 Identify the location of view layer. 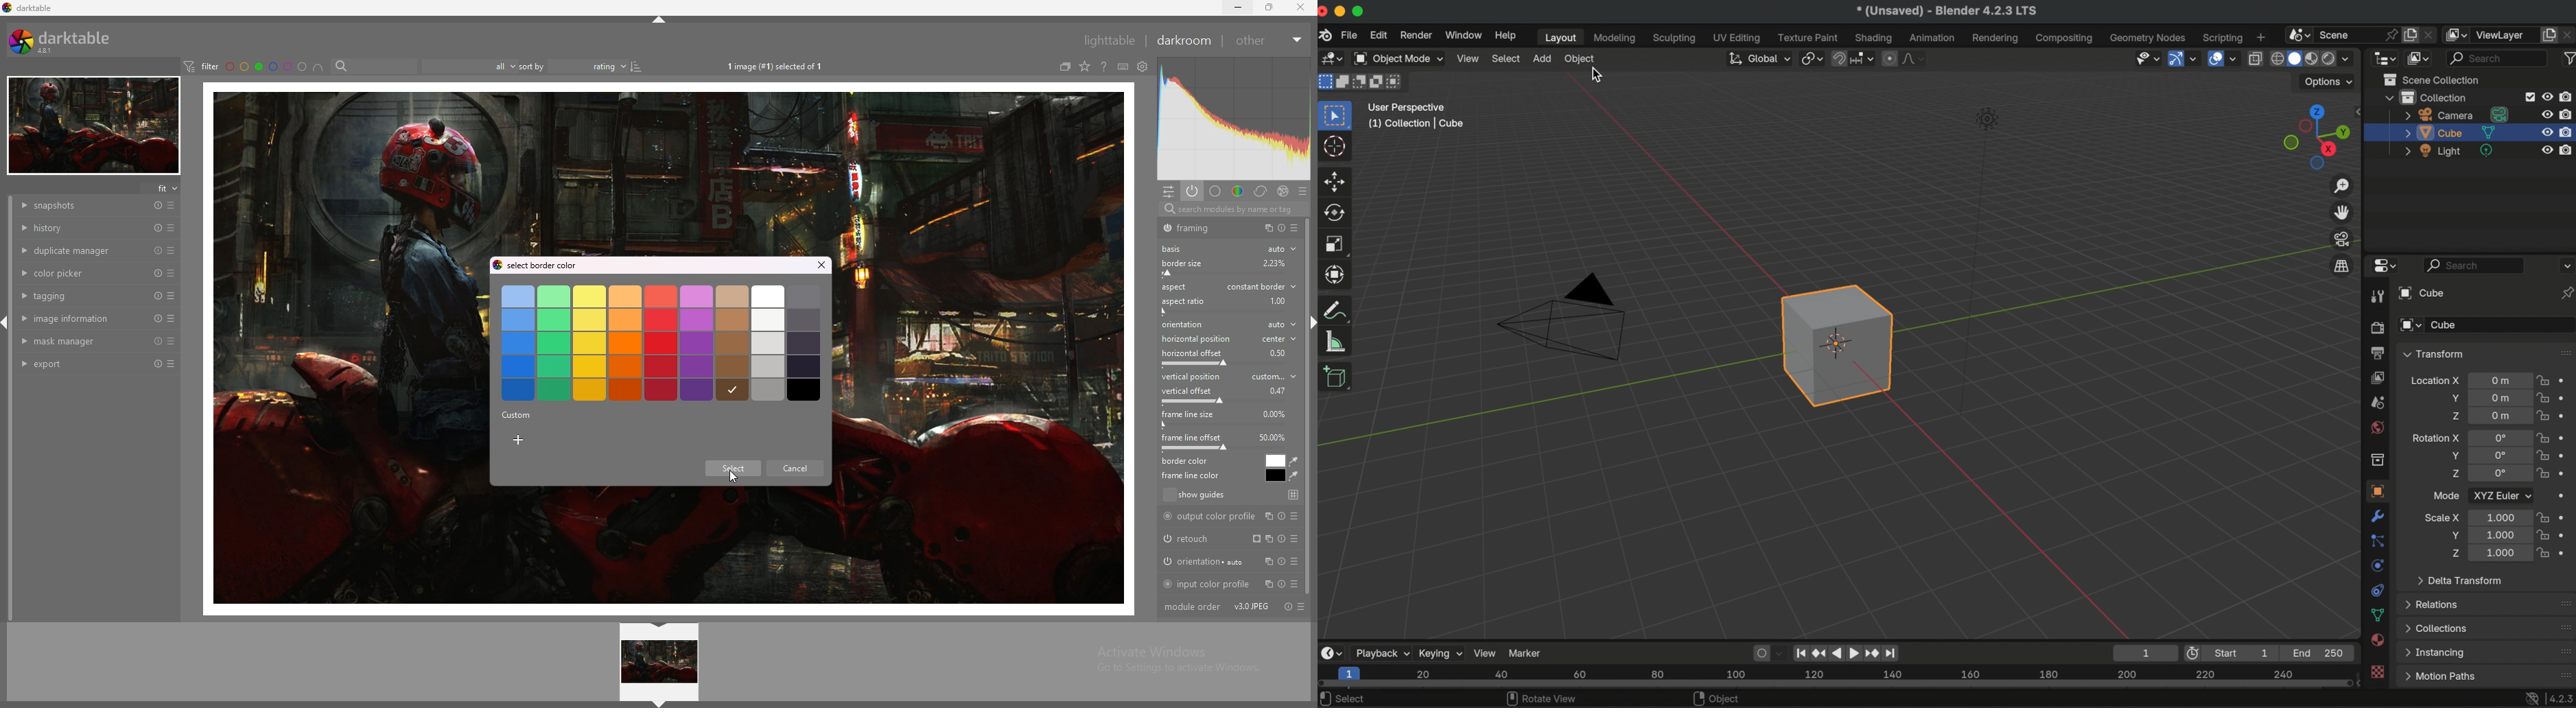
(2505, 35).